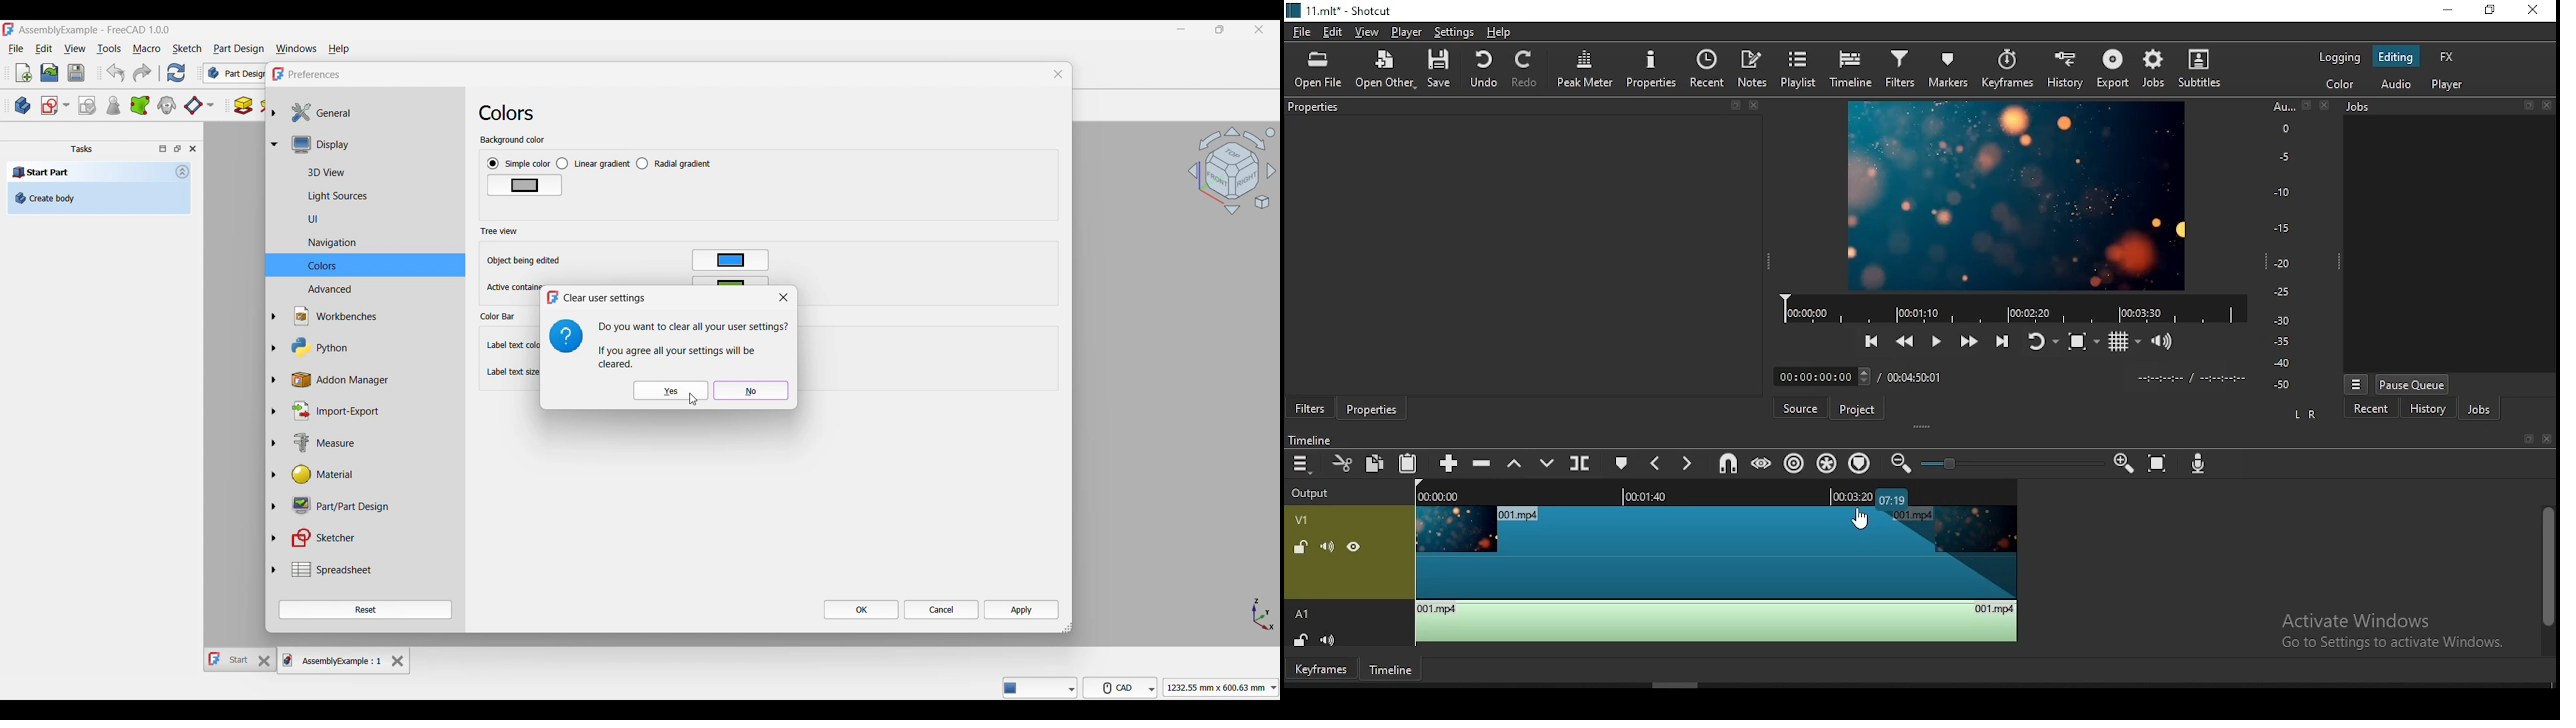 The width and height of the screenshot is (2576, 728). I want to click on Open, so click(49, 73).